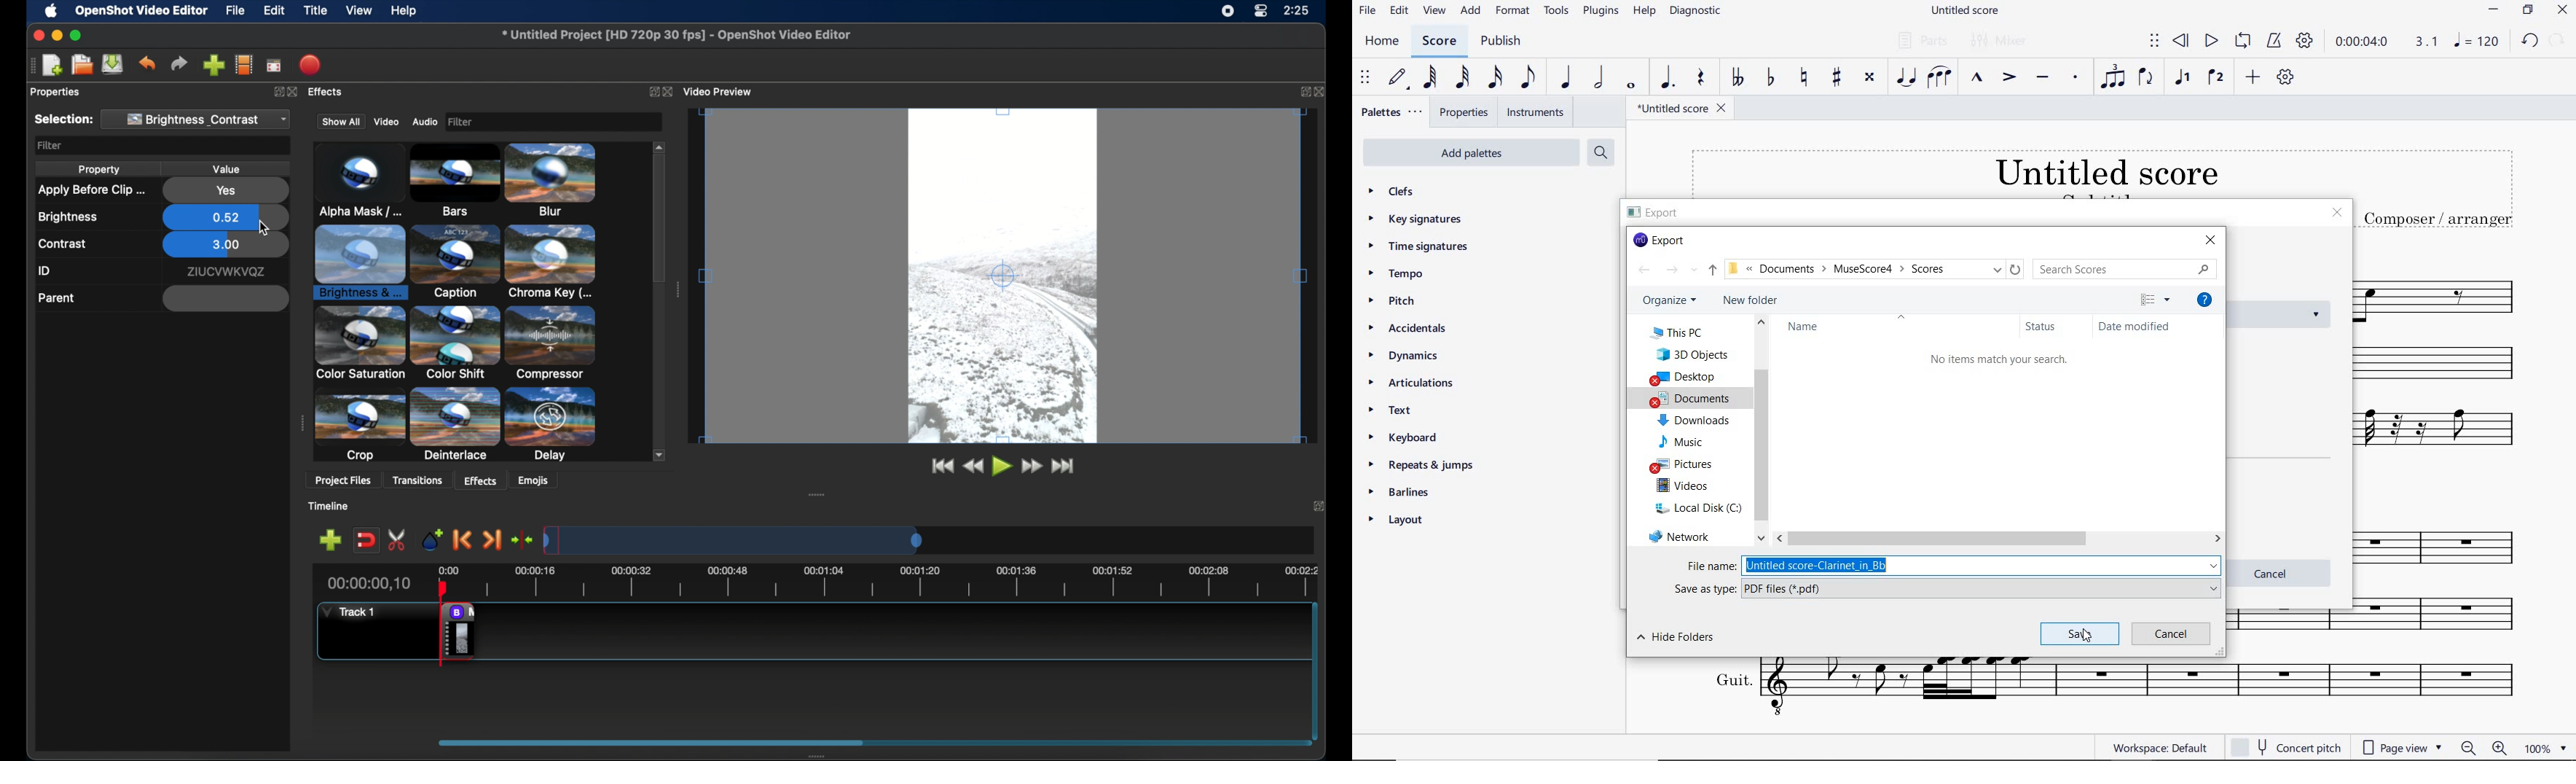 The width and height of the screenshot is (2576, 784). I want to click on emojis, so click(541, 482).